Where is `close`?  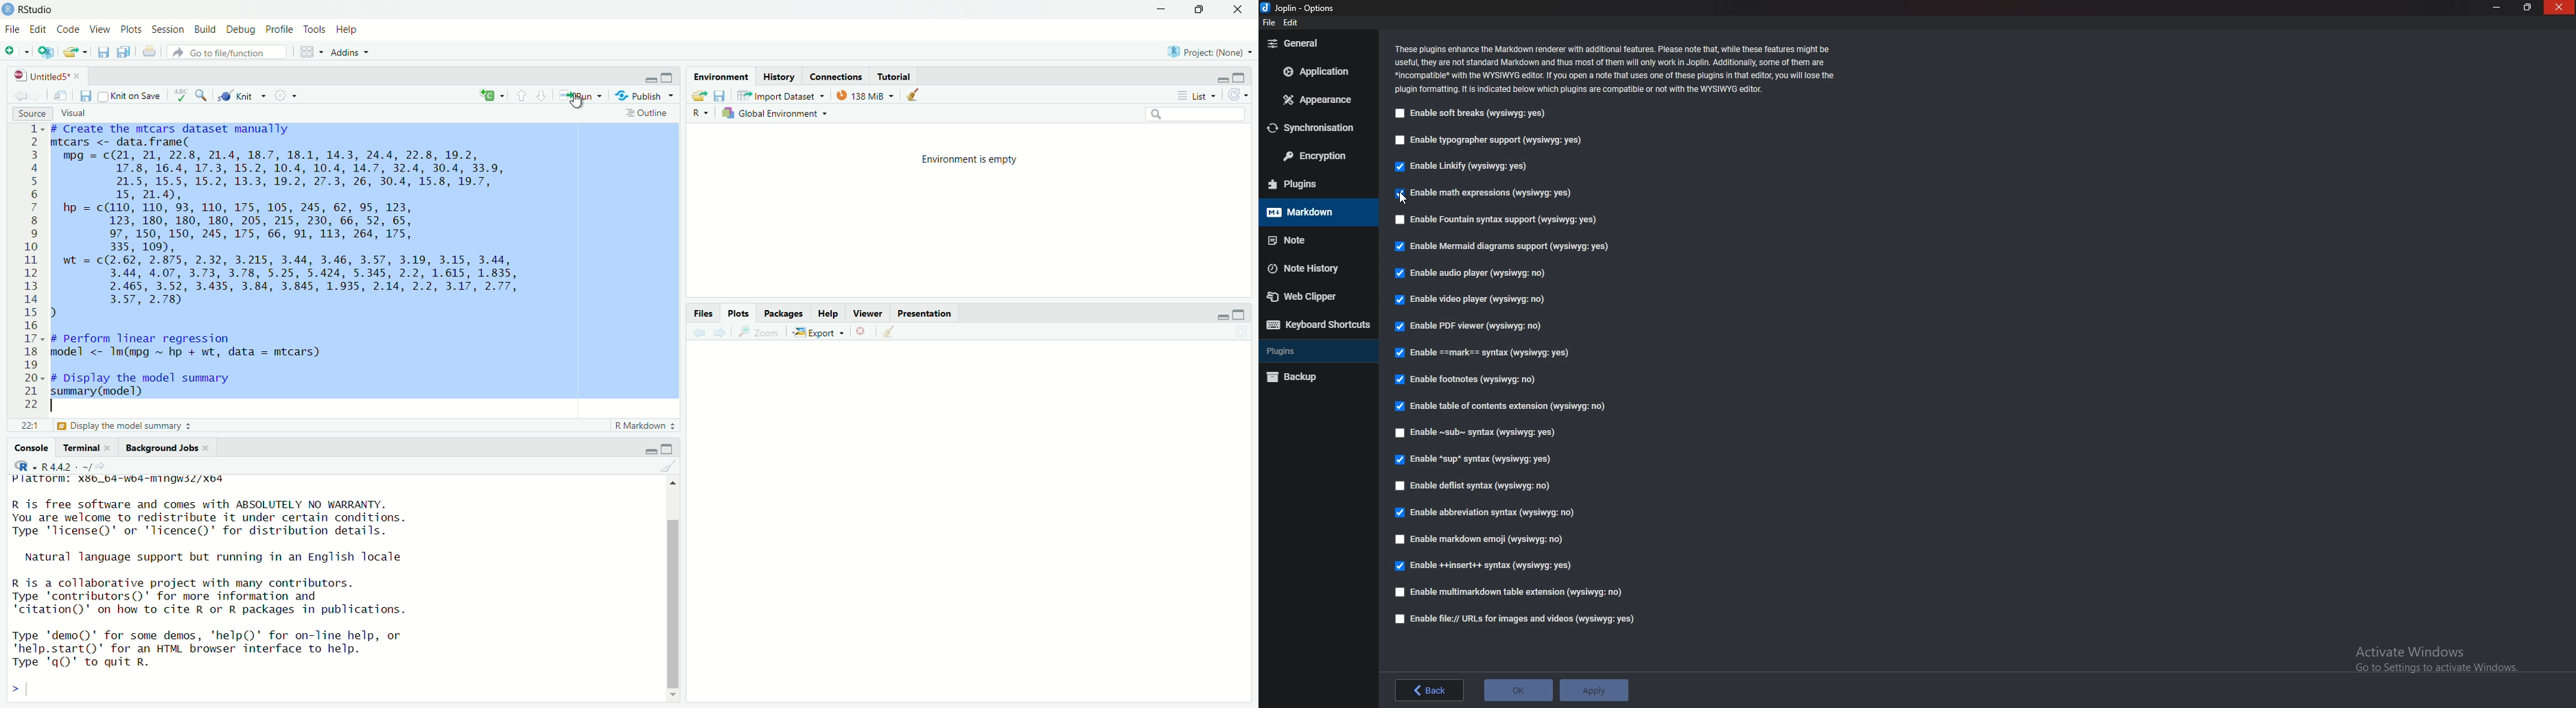
close is located at coordinates (1240, 9).